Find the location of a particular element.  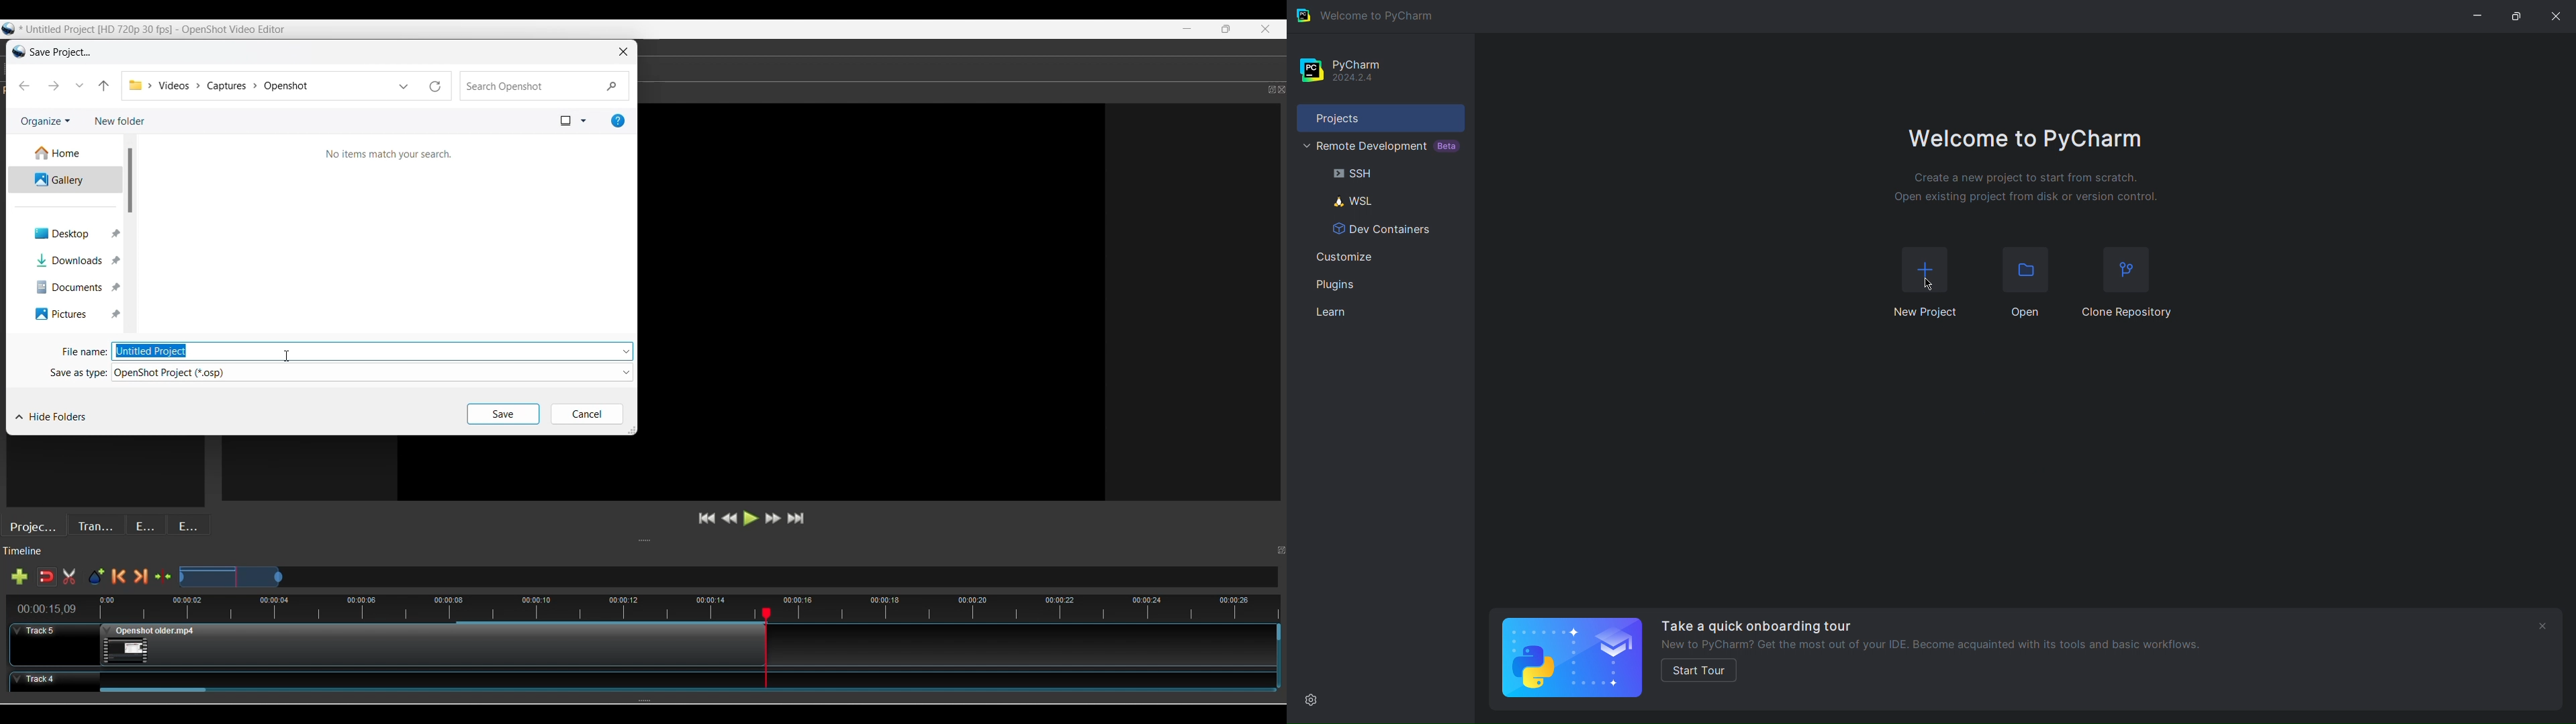

Welcome to PyCharm is located at coordinates (2021, 136).